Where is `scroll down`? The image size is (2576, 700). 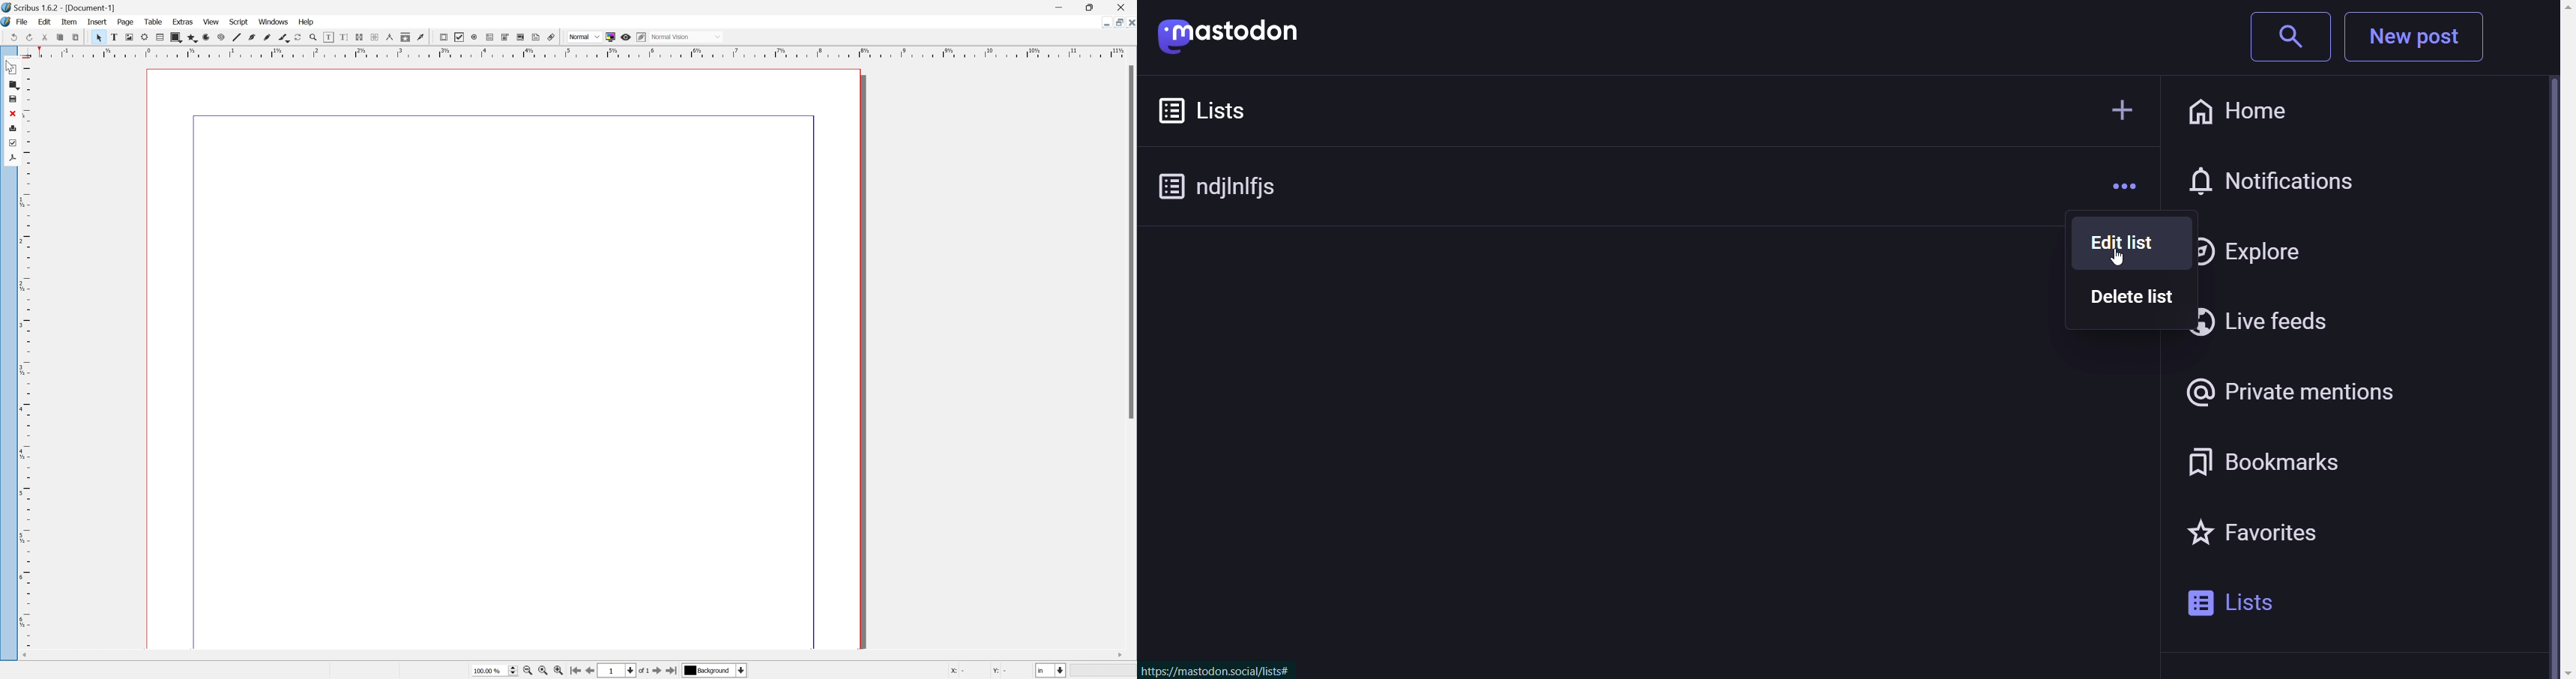 scroll down is located at coordinates (2557, 672).